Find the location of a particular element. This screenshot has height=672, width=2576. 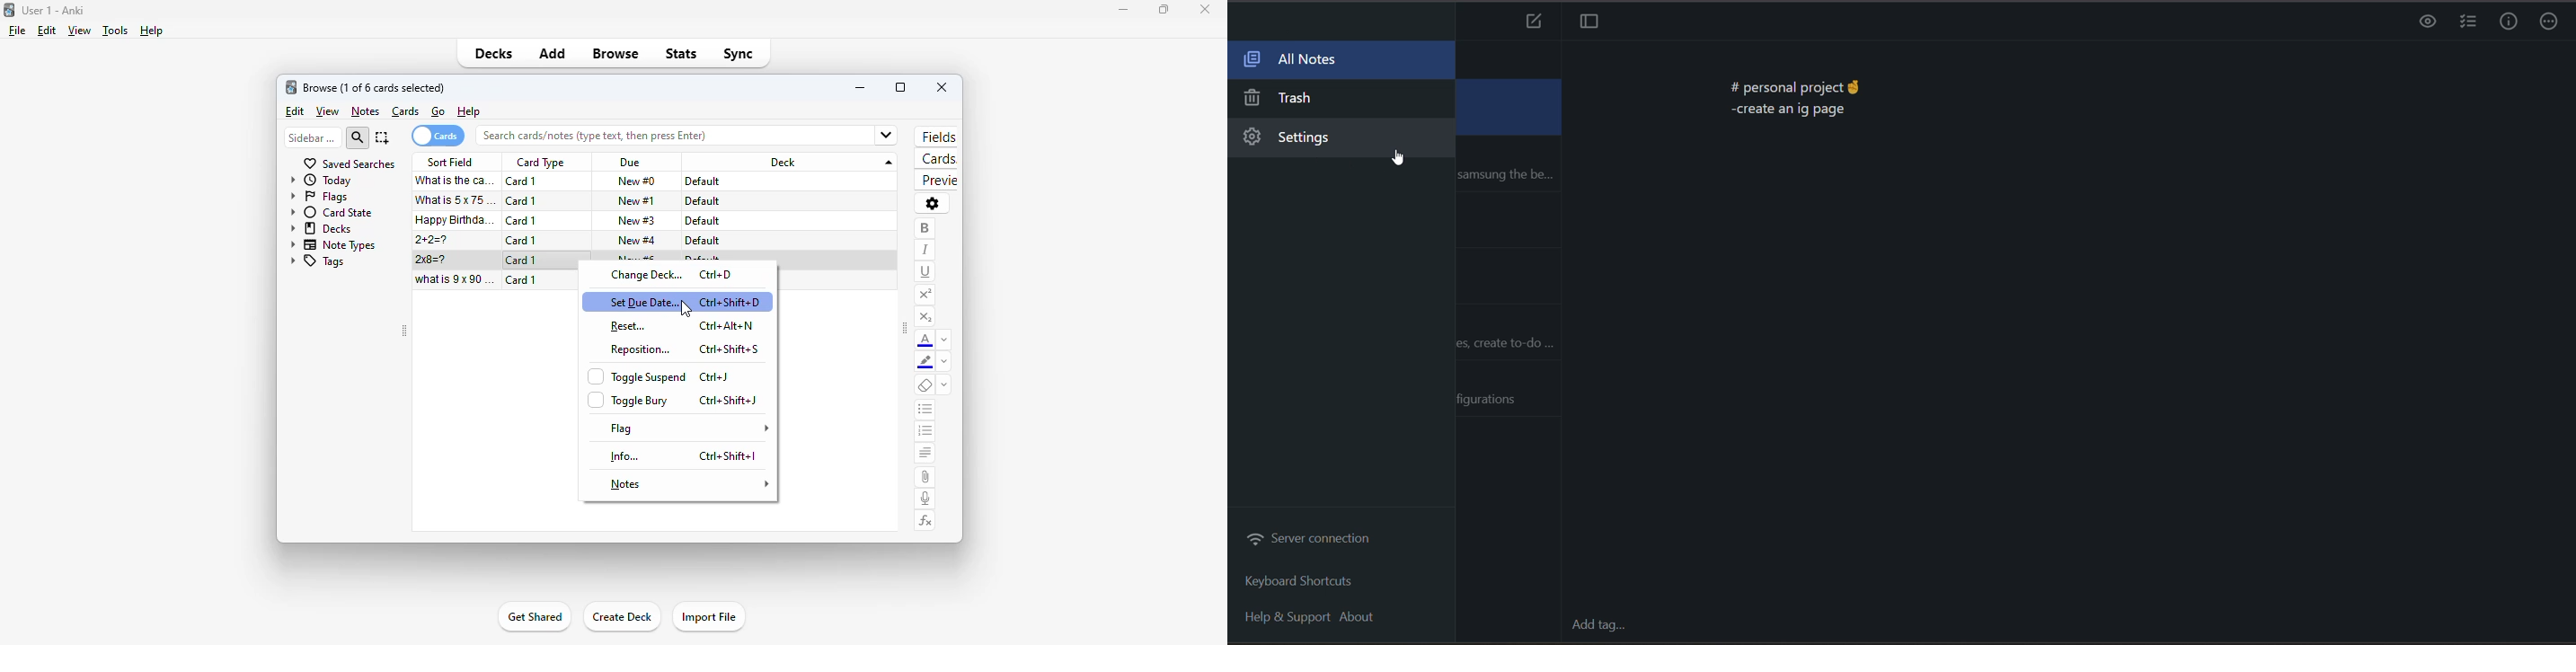

help & support is located at coordinates (1289, 619).